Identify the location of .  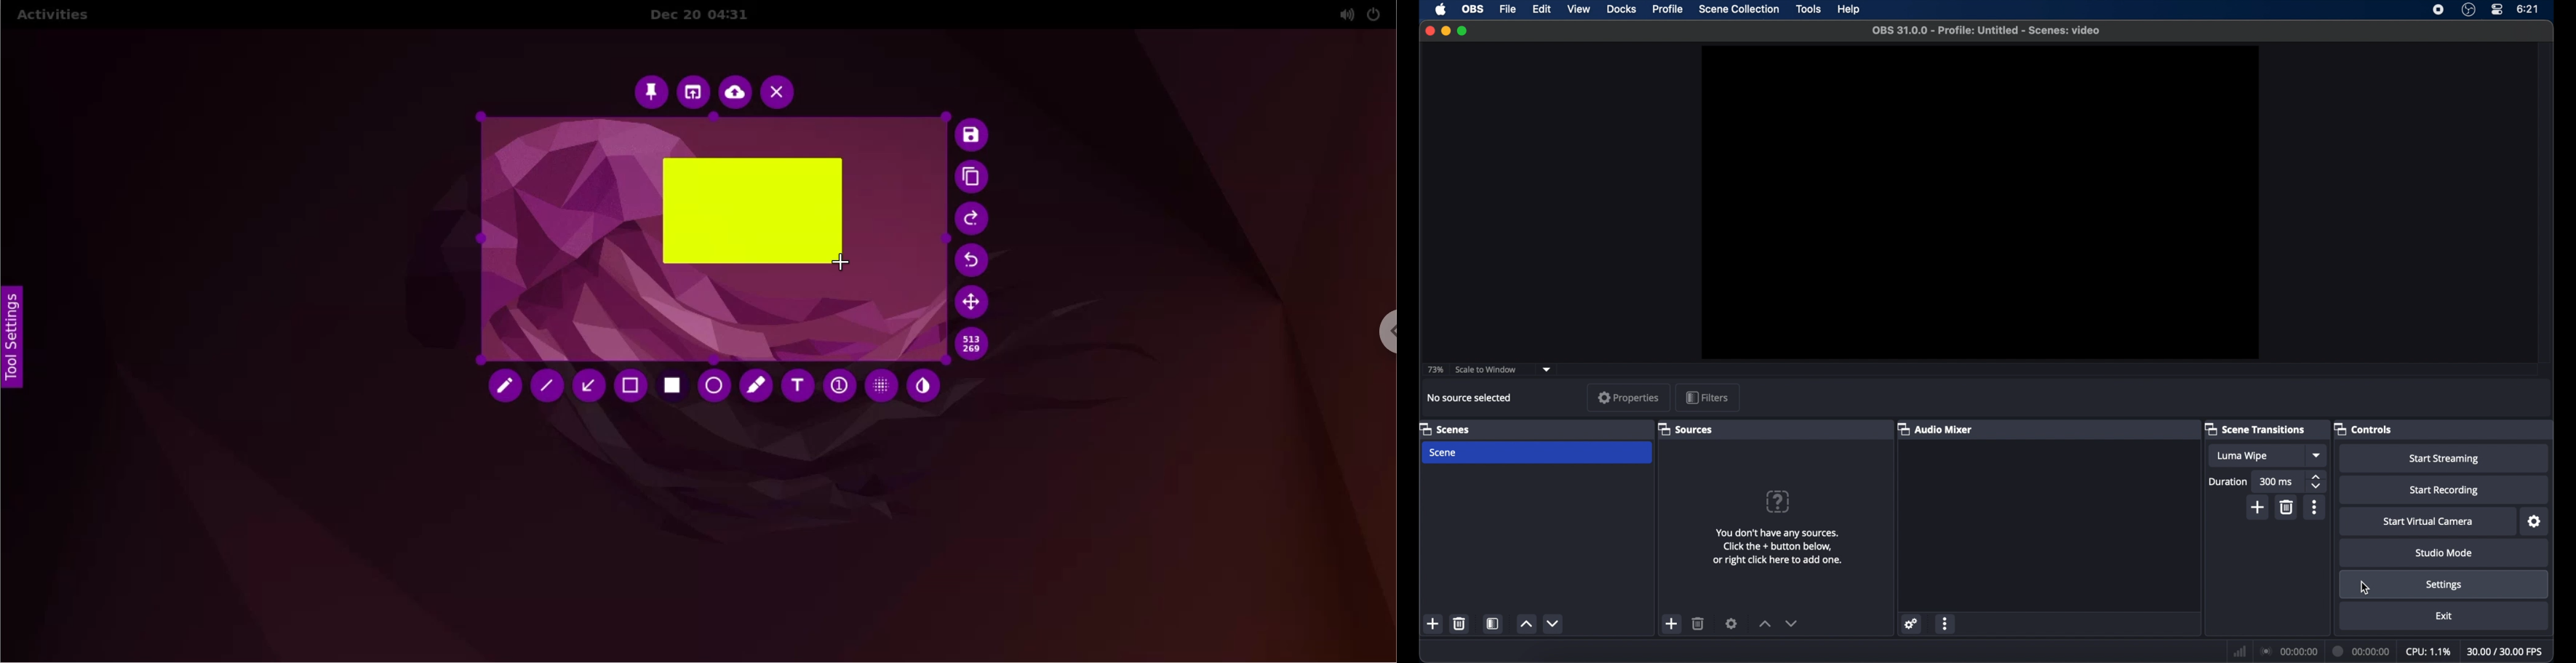
(1739, 10).